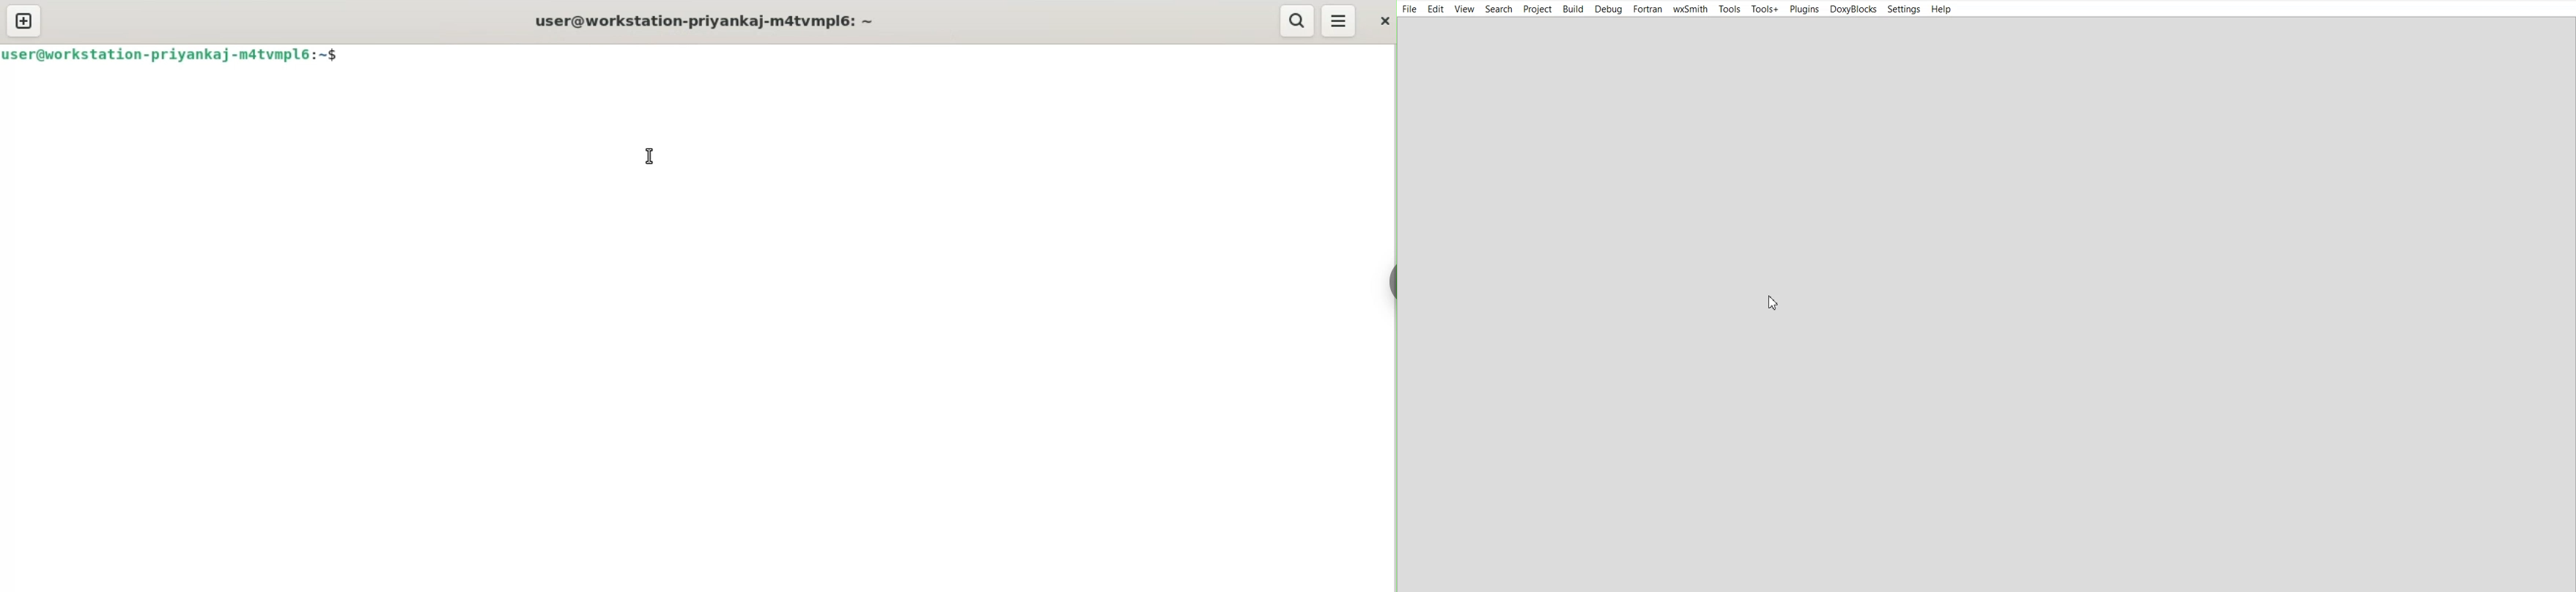 This screenshot has width=2576, height=616. I want to click on Edit, so click(1436, 8).